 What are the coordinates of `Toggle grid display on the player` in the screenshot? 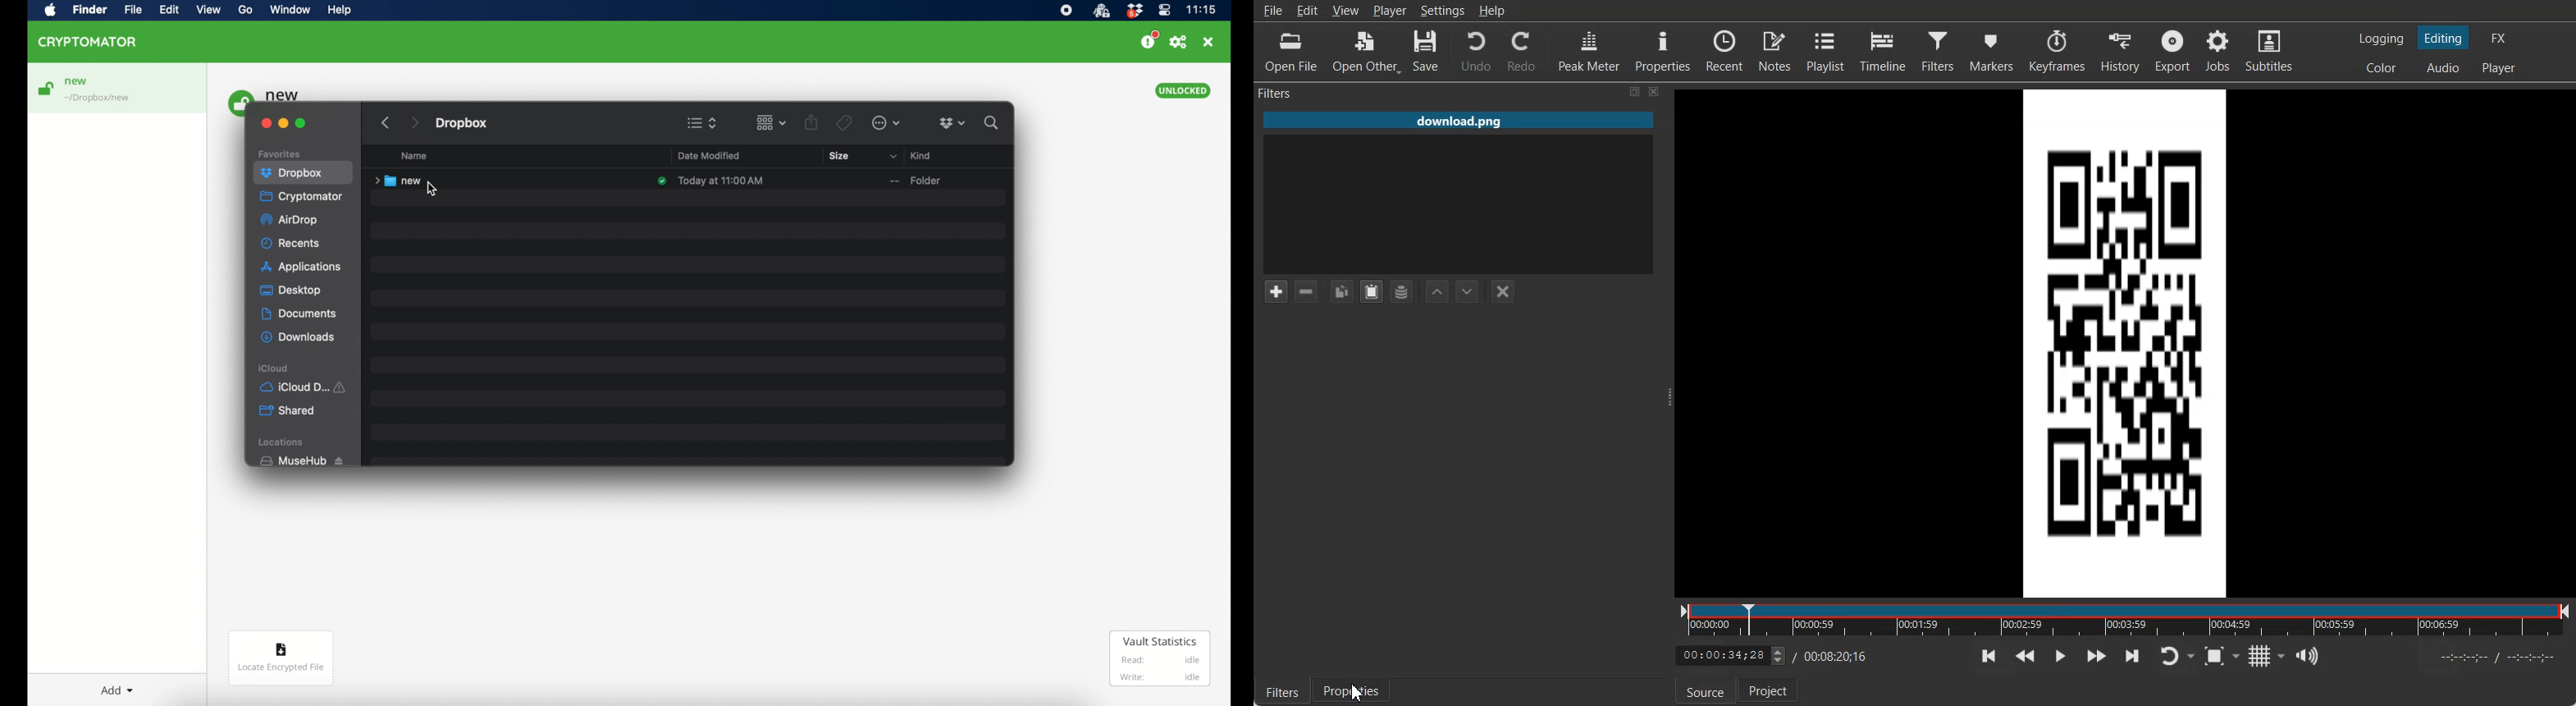 It's located at (2268, 656).